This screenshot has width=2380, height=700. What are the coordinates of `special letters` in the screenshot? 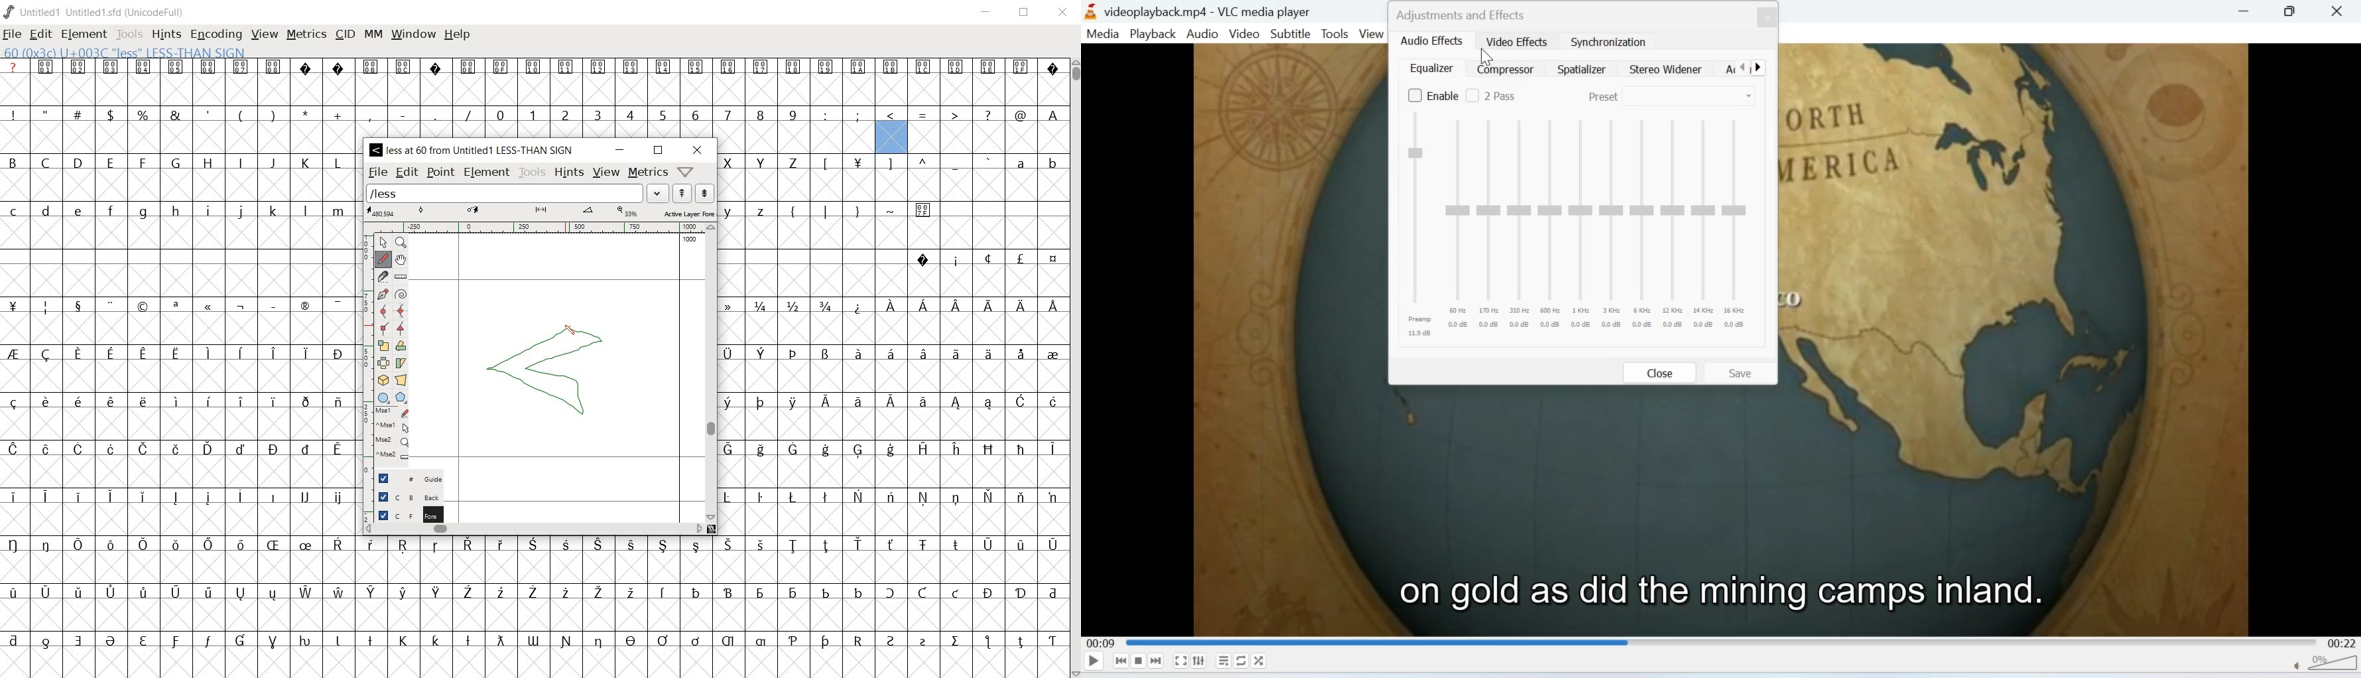 It's located at (176, 498).